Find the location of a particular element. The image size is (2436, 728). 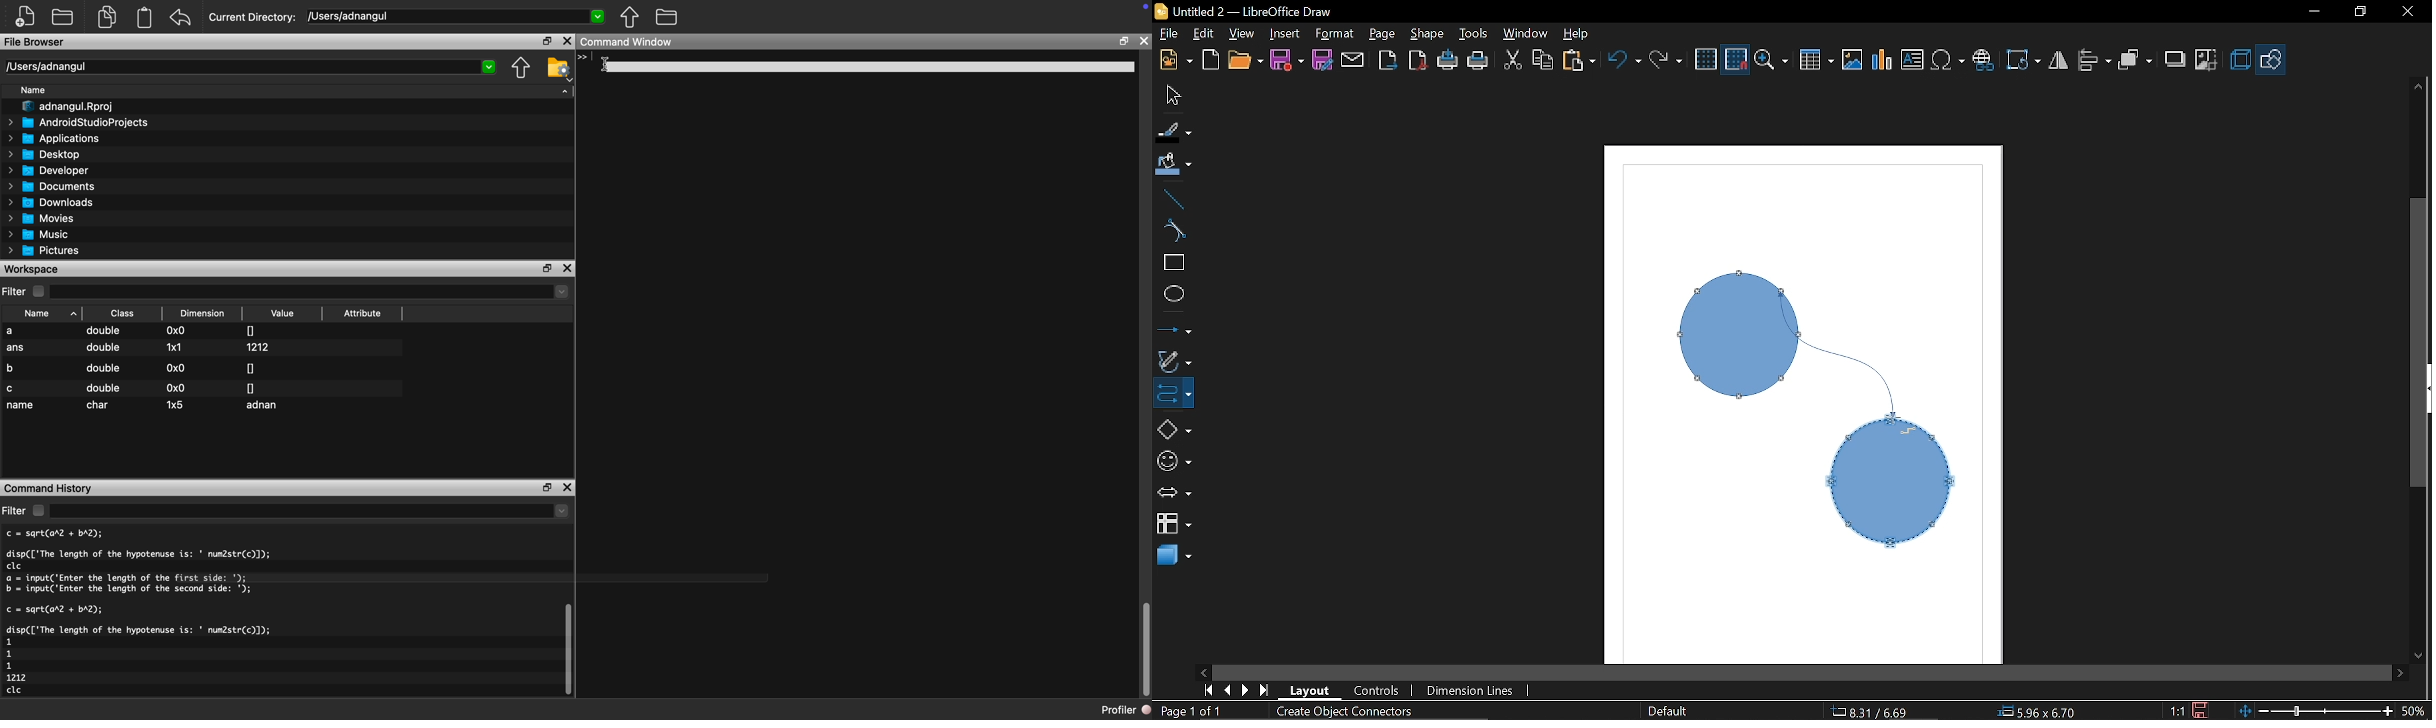

Shapes is located at coordinates (2273, 58).